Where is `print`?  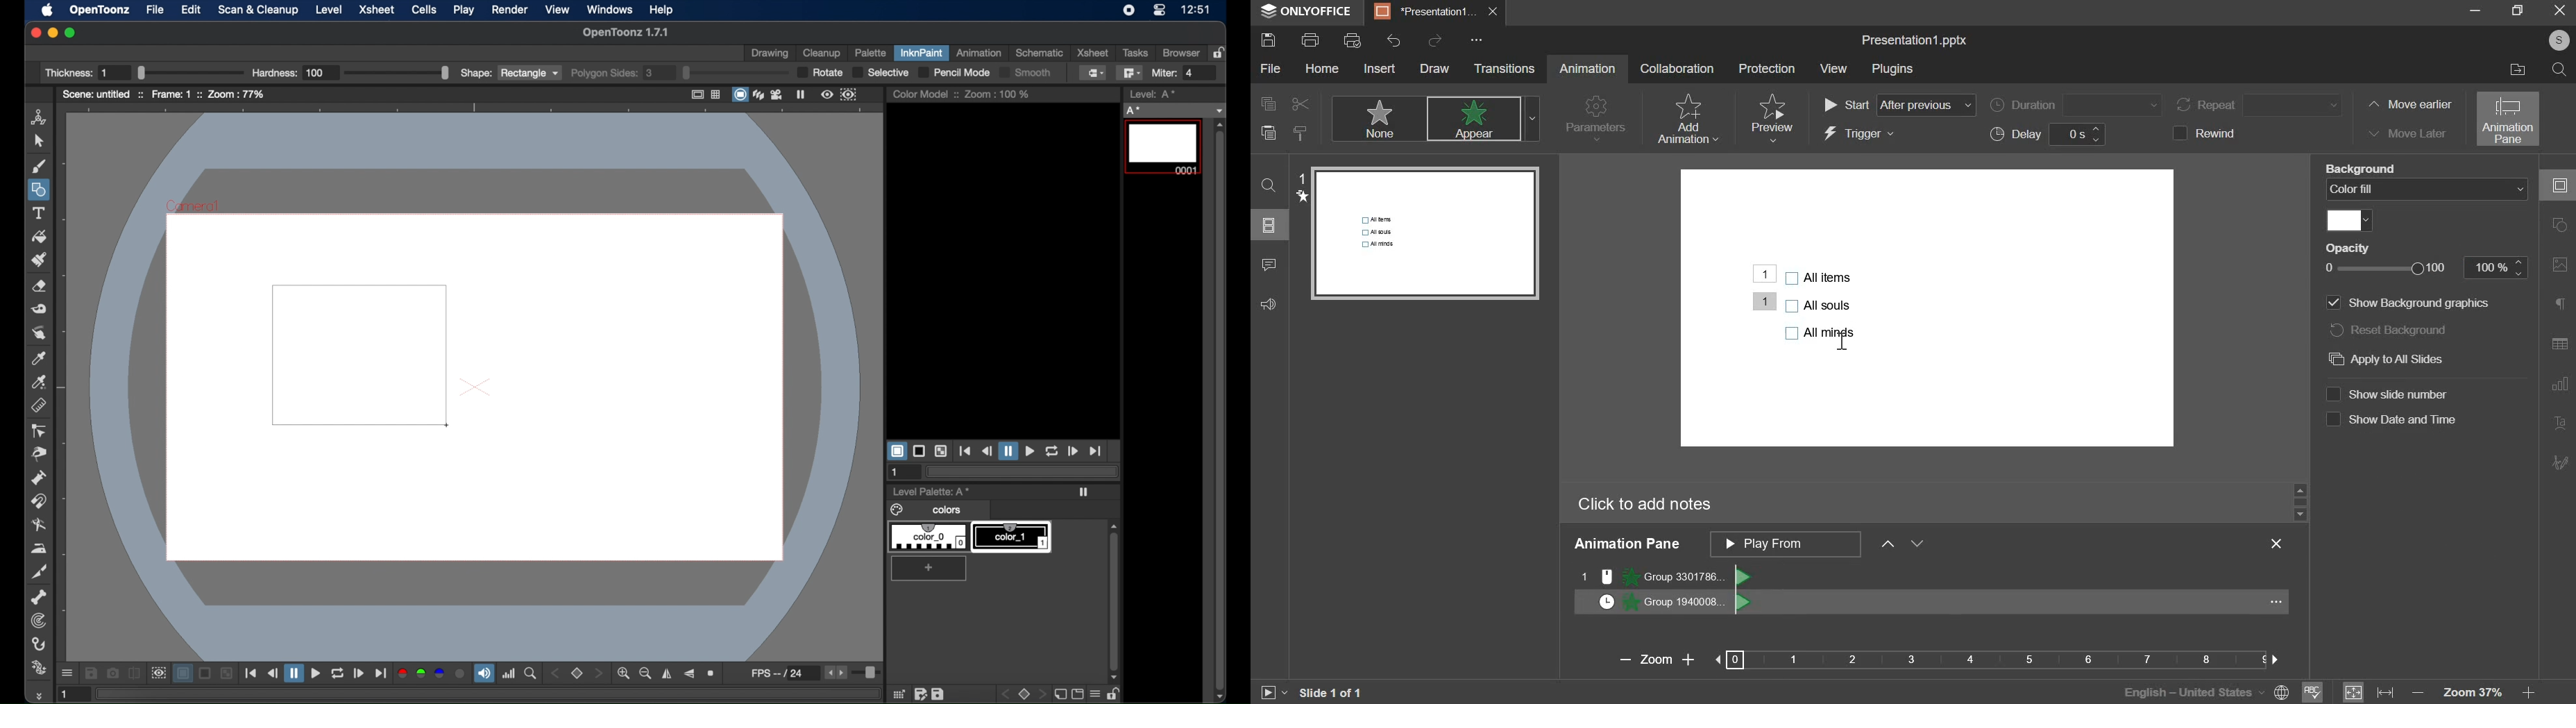
print is located at coordinates (1310, 39).